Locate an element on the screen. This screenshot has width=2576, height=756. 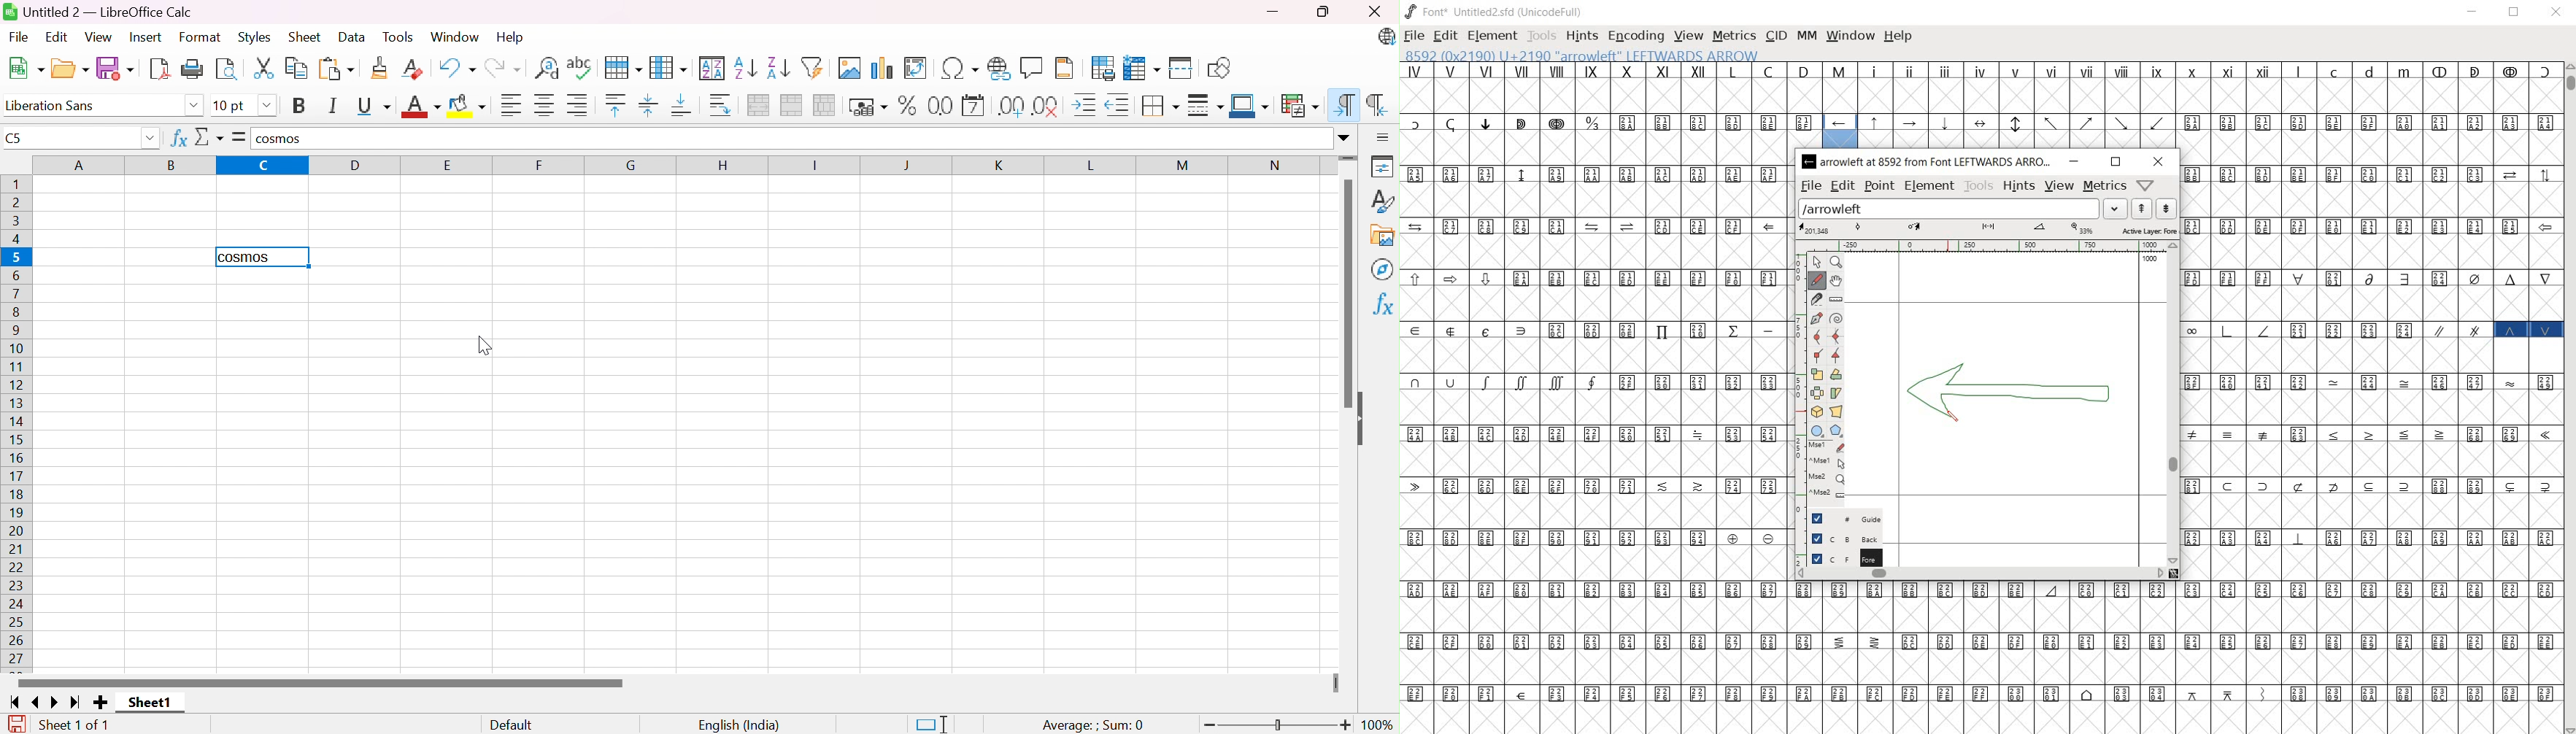
Liberation Sans is located at coordinates (56, 105).